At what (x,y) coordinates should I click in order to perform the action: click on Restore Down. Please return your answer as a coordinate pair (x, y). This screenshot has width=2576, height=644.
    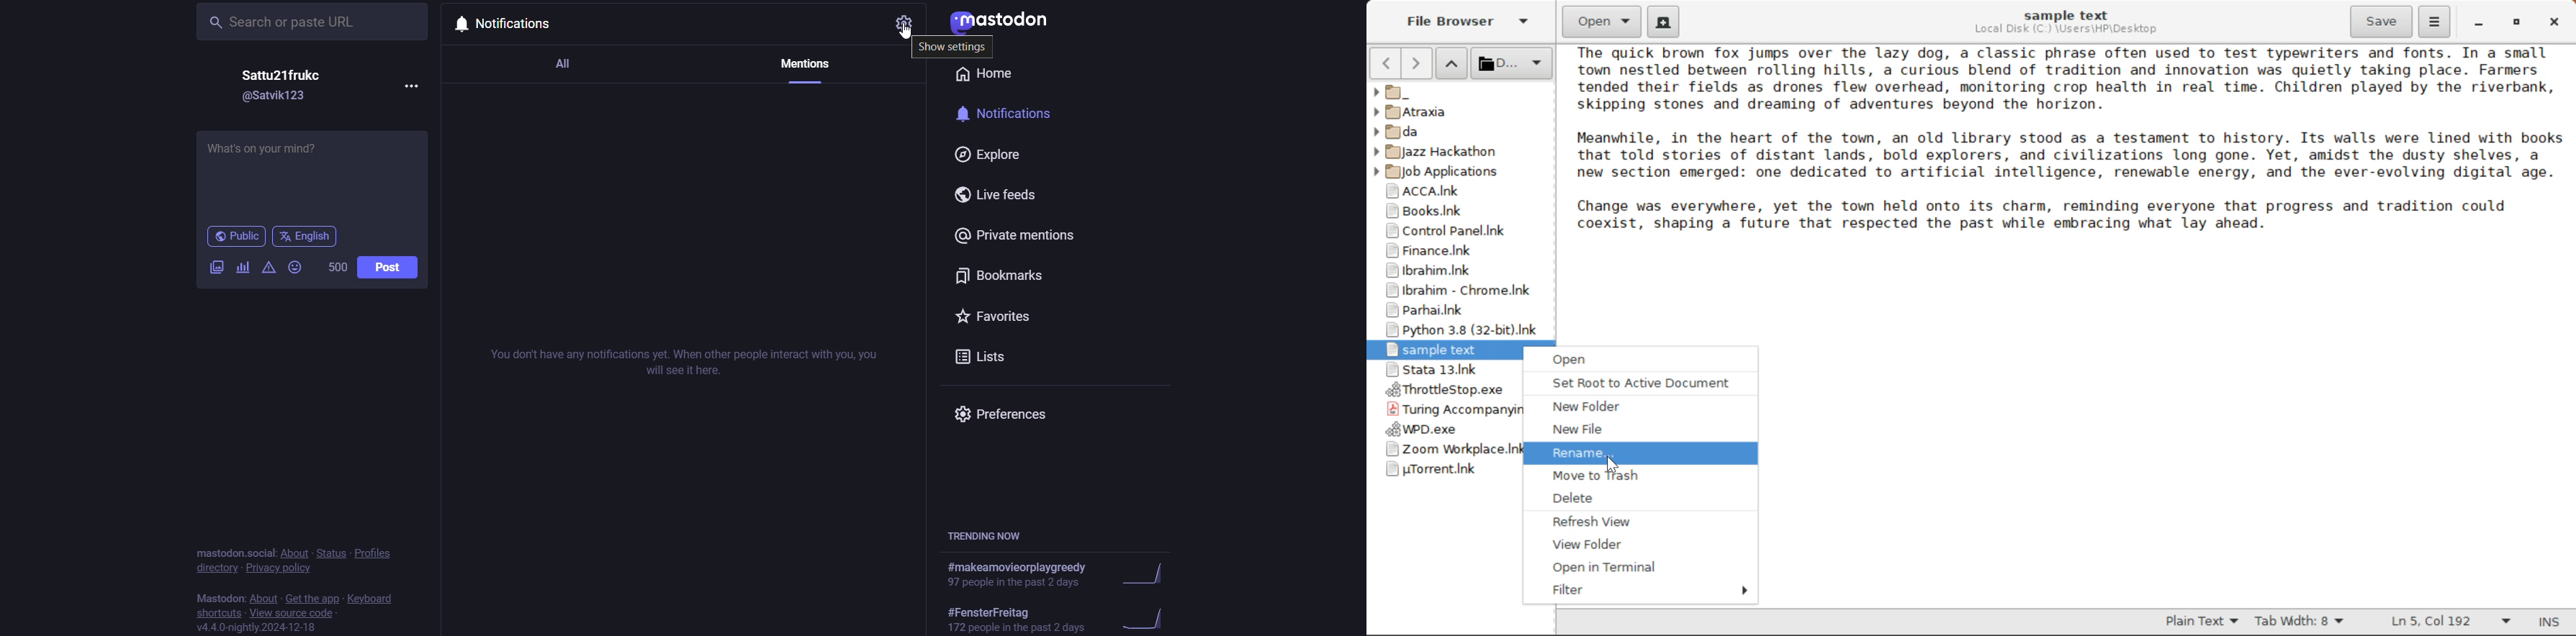
    Looking at the image, I should click on (2477, 24).